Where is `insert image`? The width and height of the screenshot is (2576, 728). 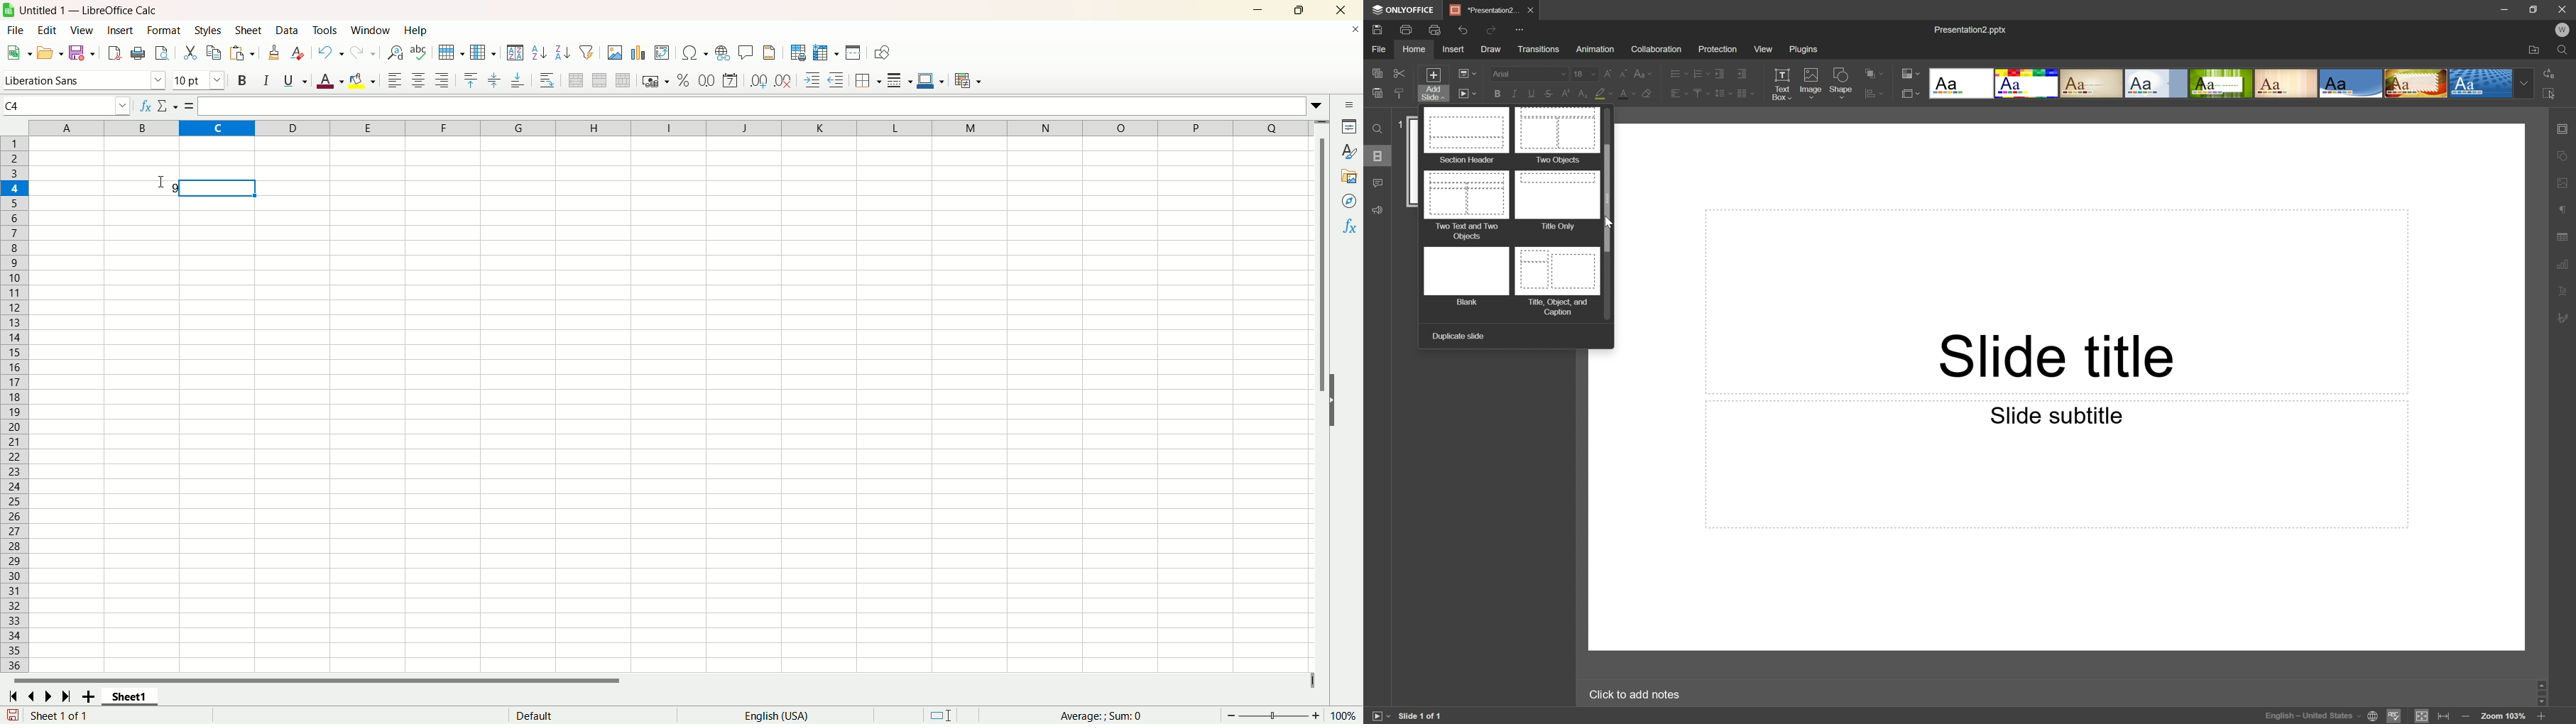 insert image is located at coordinates (615, 54).